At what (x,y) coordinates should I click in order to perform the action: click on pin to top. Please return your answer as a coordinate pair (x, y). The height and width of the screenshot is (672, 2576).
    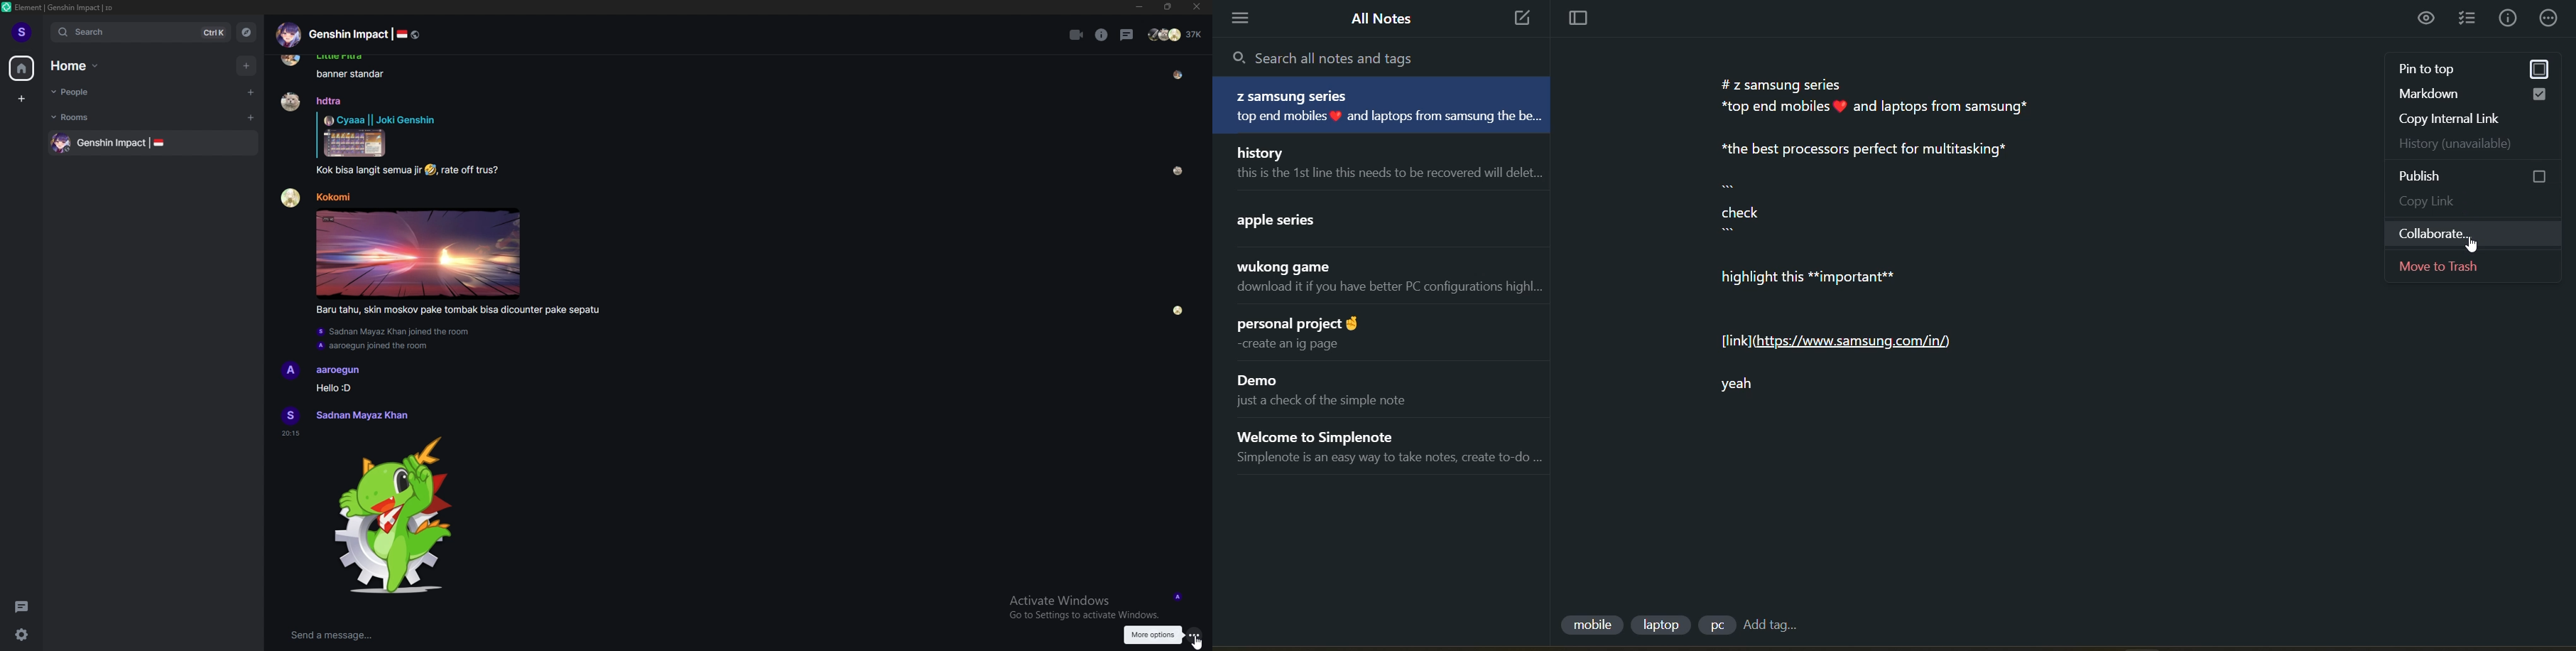
    Looking at the image, I should click on (2479, 72).